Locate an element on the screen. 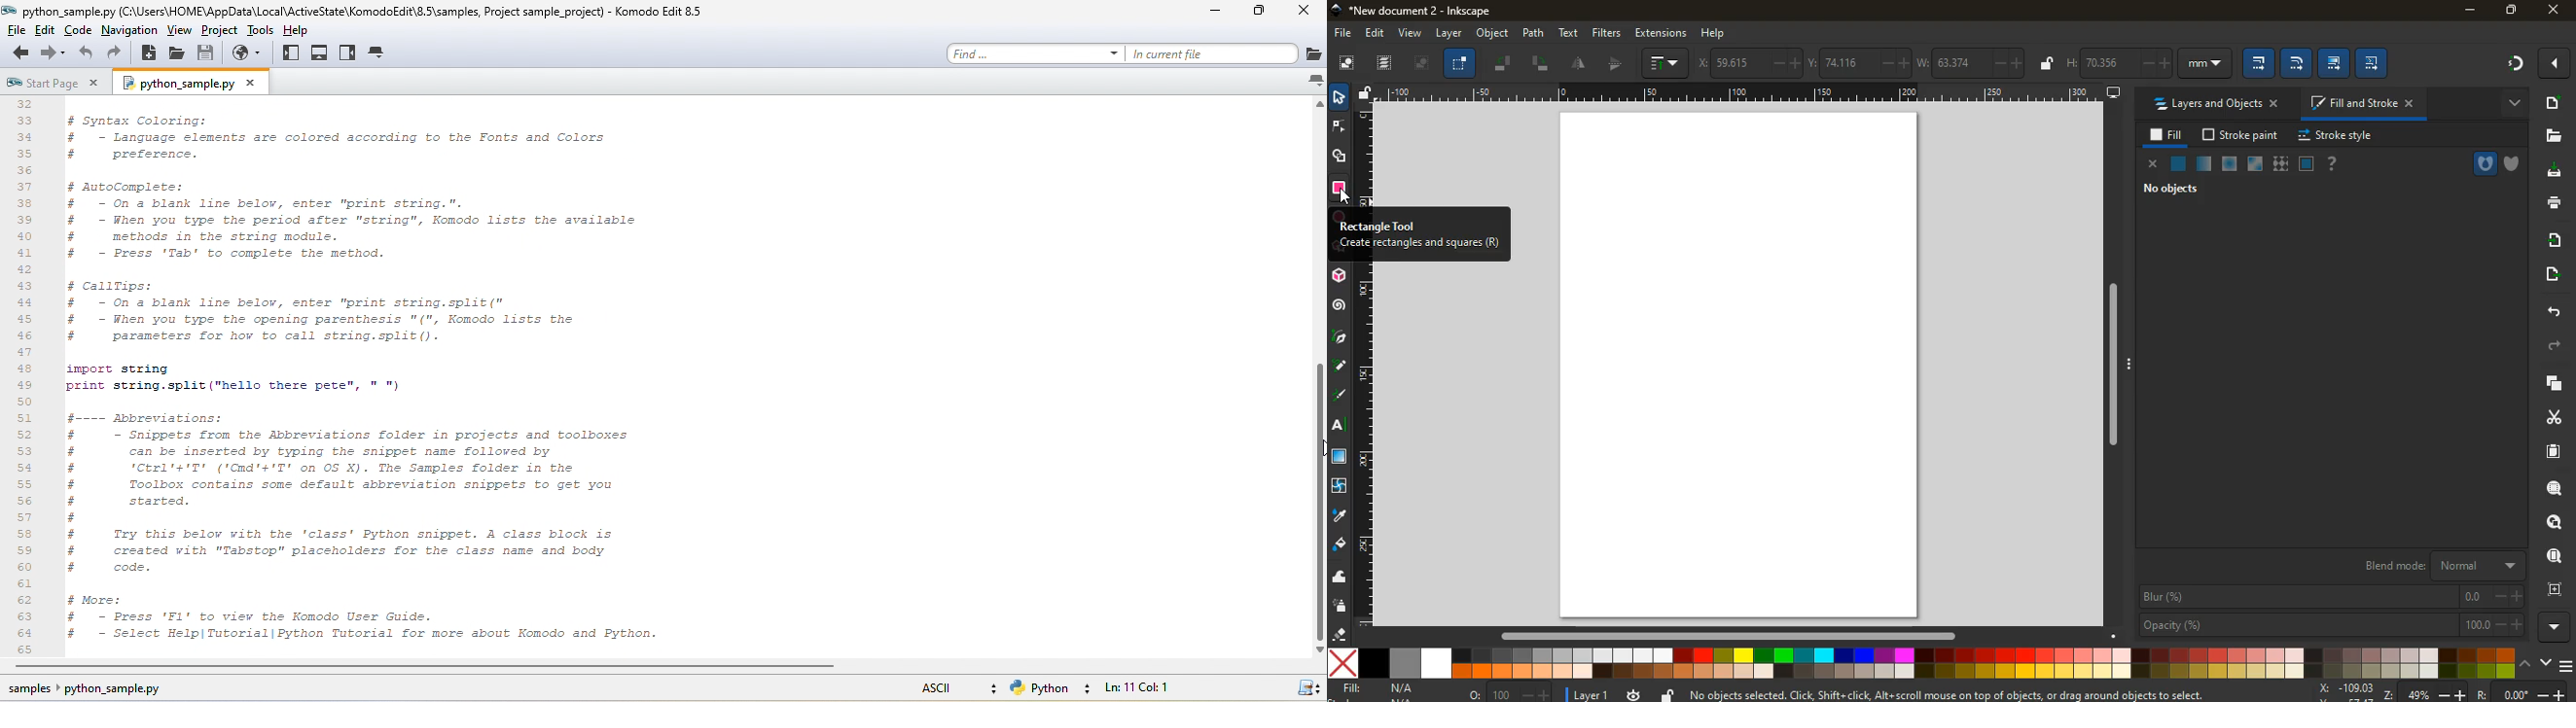 The image size is (2576, 728). object is located at coordinates (1493, 34).